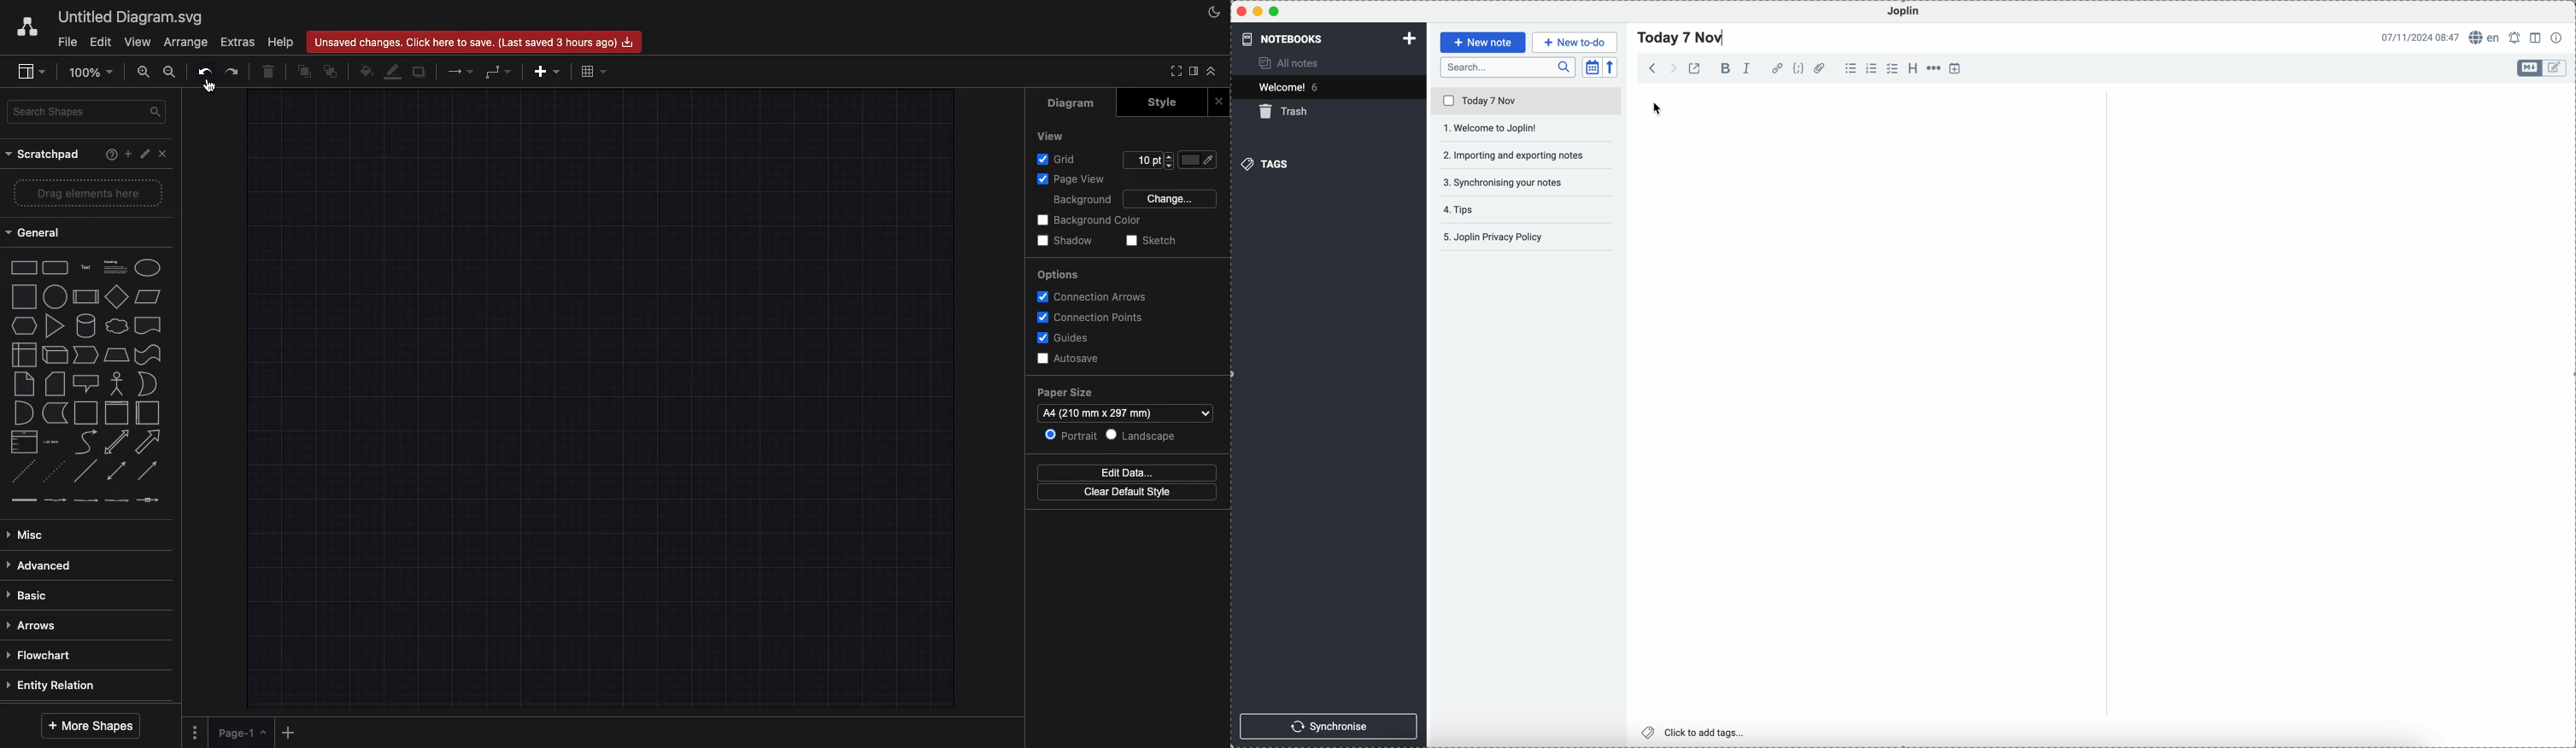 The height and width of the screenshot is (756, 2576). Describe the element at coordinates (1956, 68) in the screenshot. I see `insert time` at that location.